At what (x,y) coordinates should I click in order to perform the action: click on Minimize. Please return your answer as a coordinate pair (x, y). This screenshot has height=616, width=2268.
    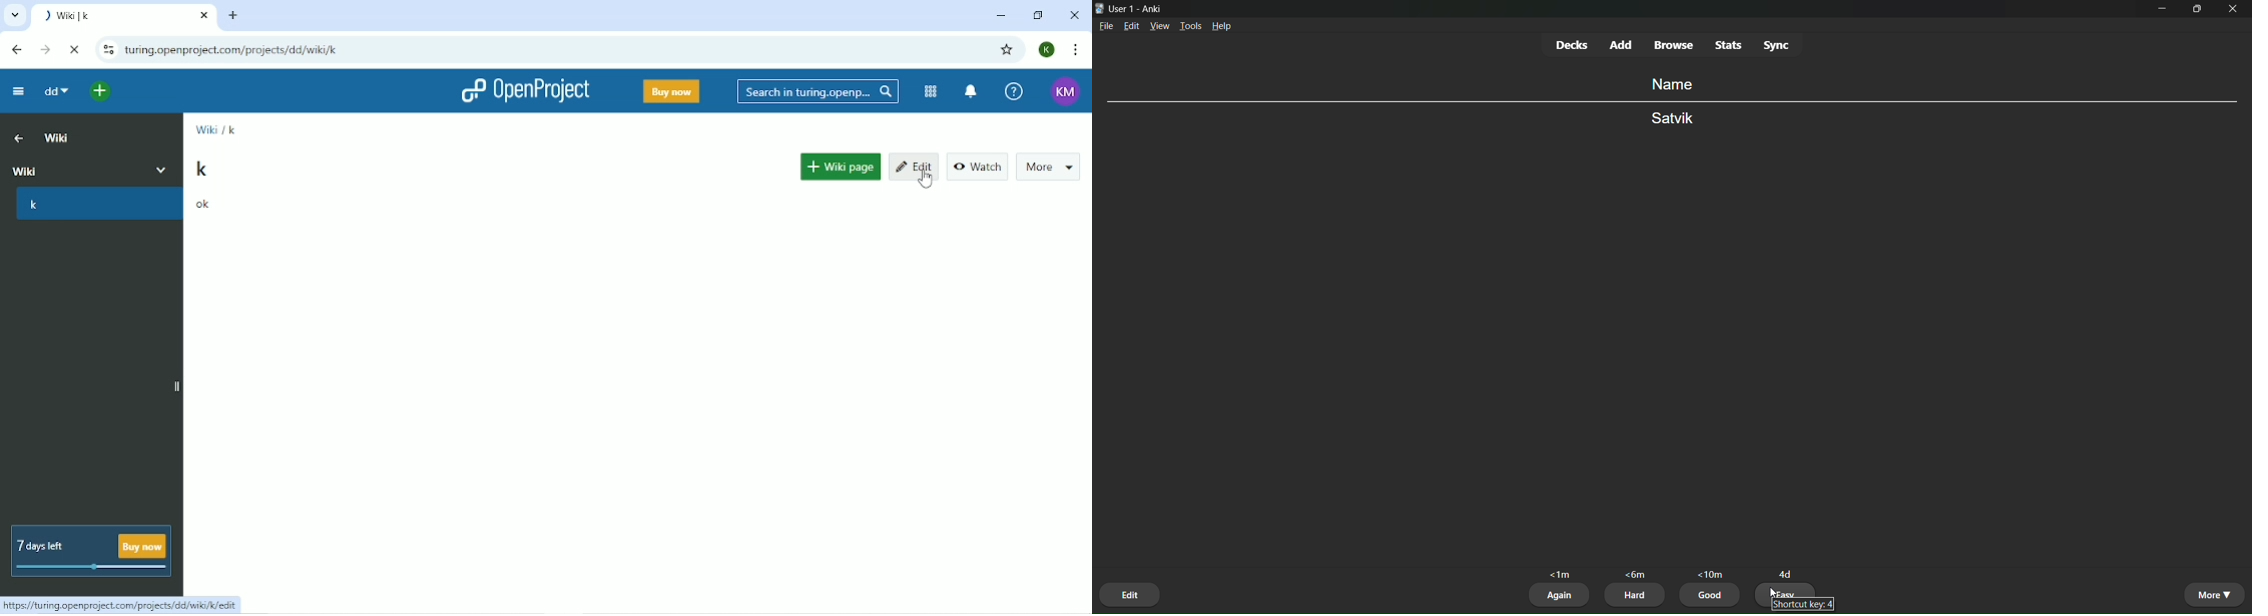
    Looking at the image, I should click on (1001, 16).